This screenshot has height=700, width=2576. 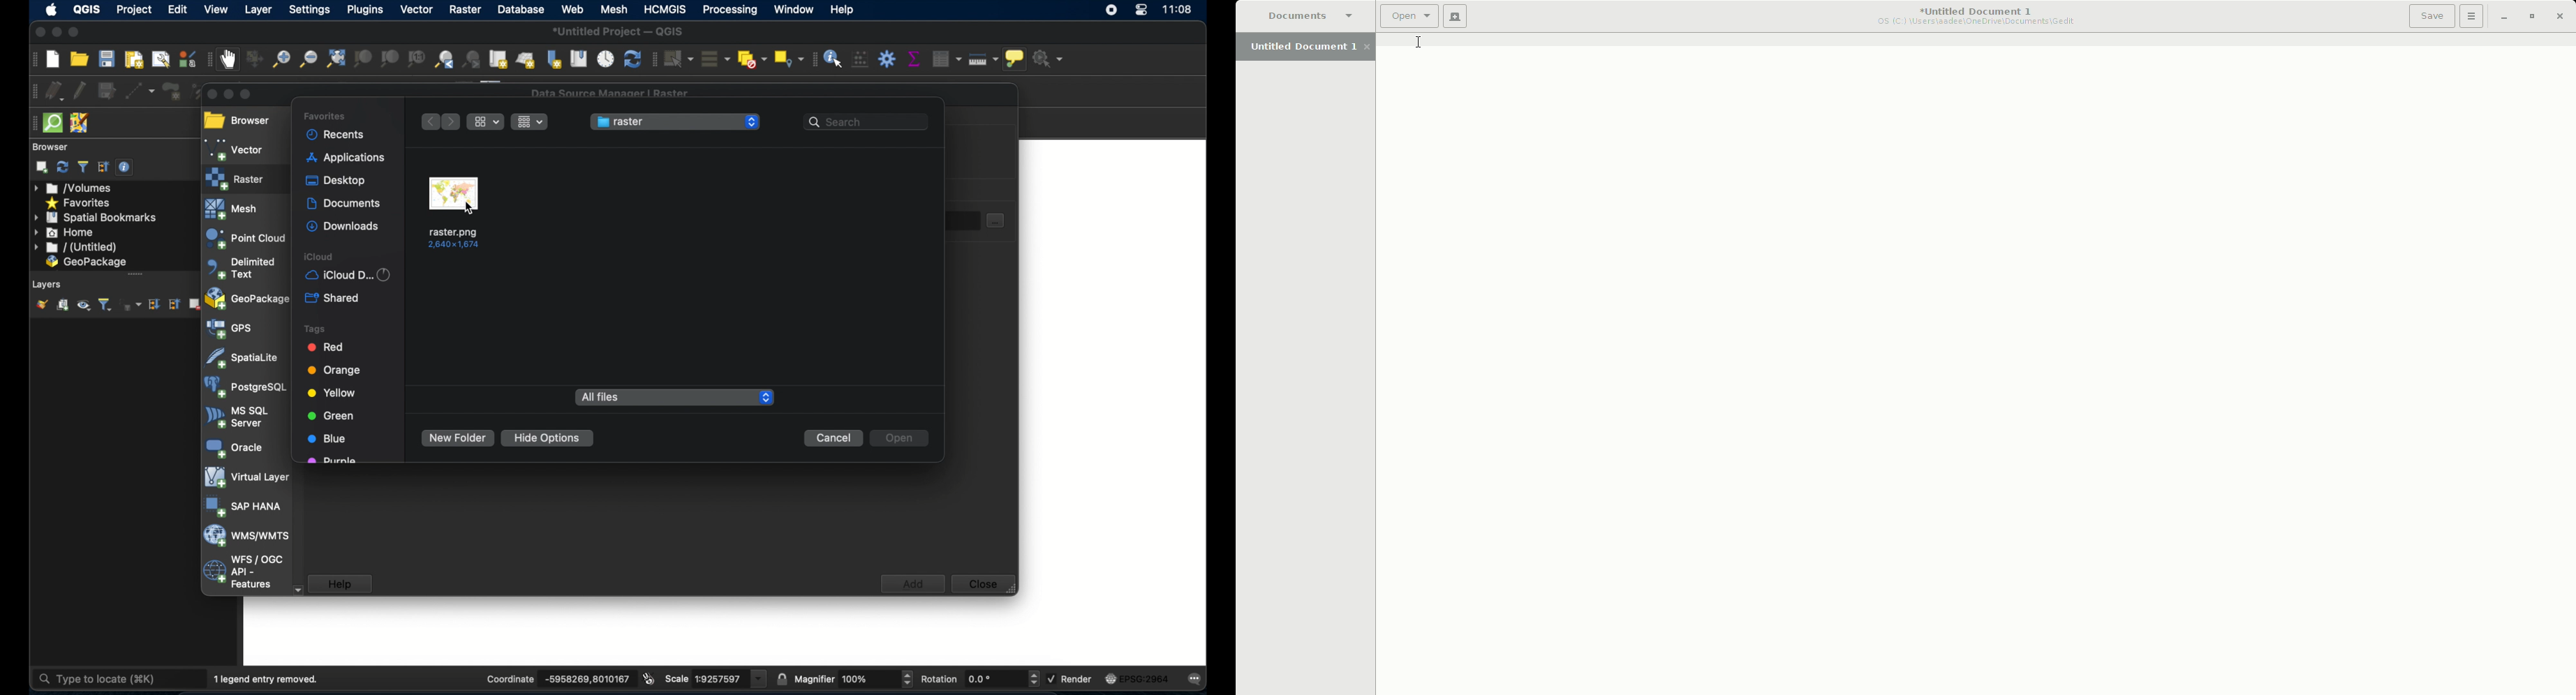 I want to click on processing, so click(x=729, y=10).